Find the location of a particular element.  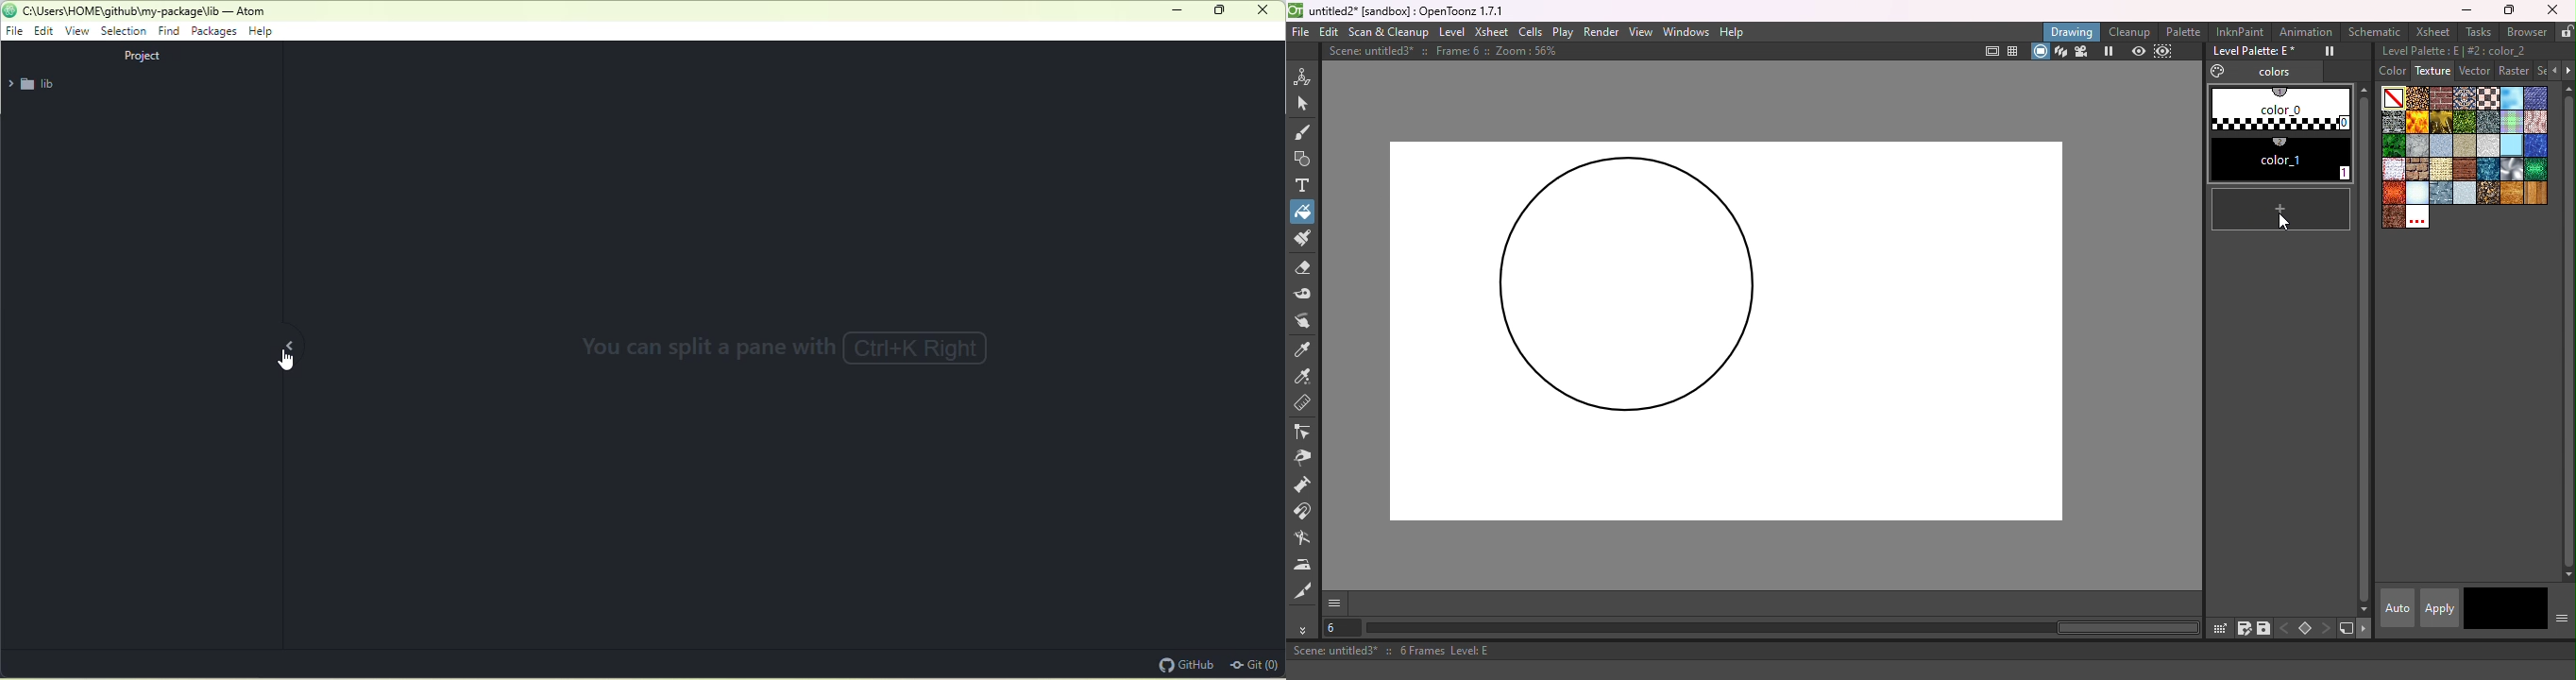

Eraser tool is located at coordinates (1306, 269).